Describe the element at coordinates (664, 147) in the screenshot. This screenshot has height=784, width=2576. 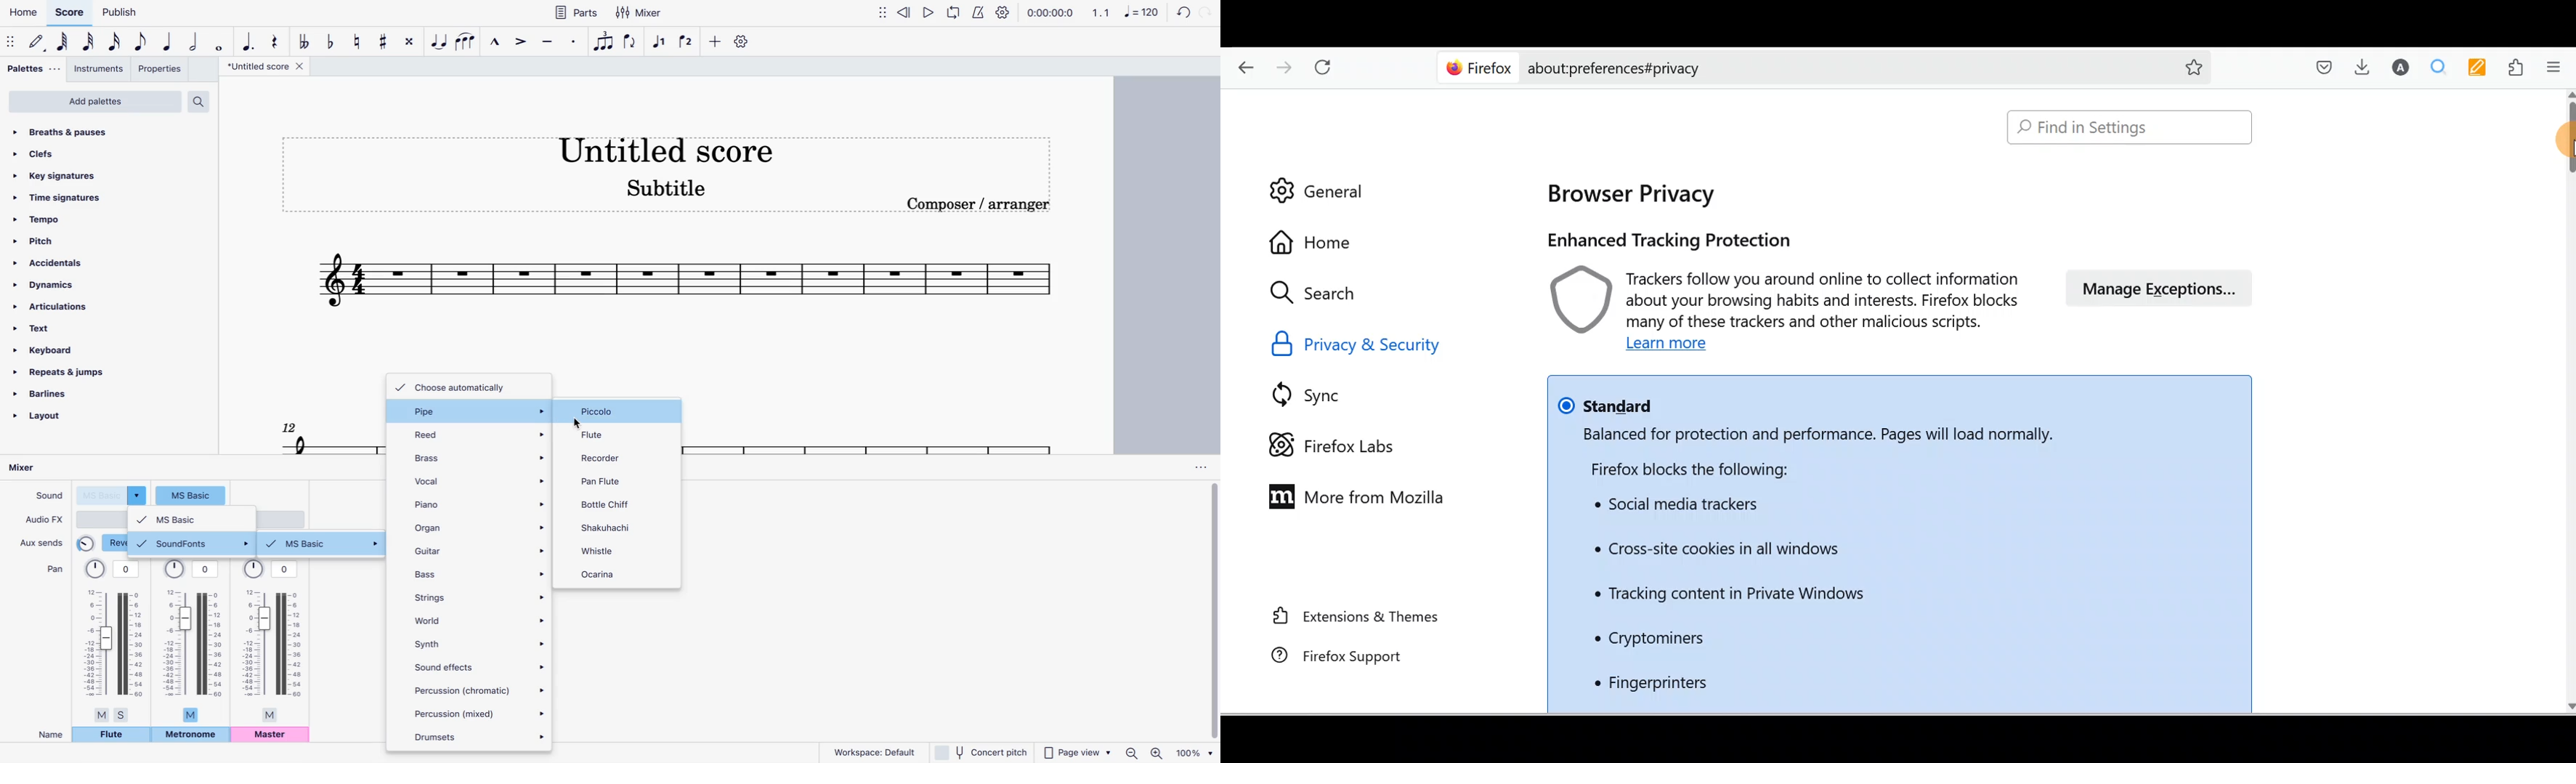
I see `score title` at that location.